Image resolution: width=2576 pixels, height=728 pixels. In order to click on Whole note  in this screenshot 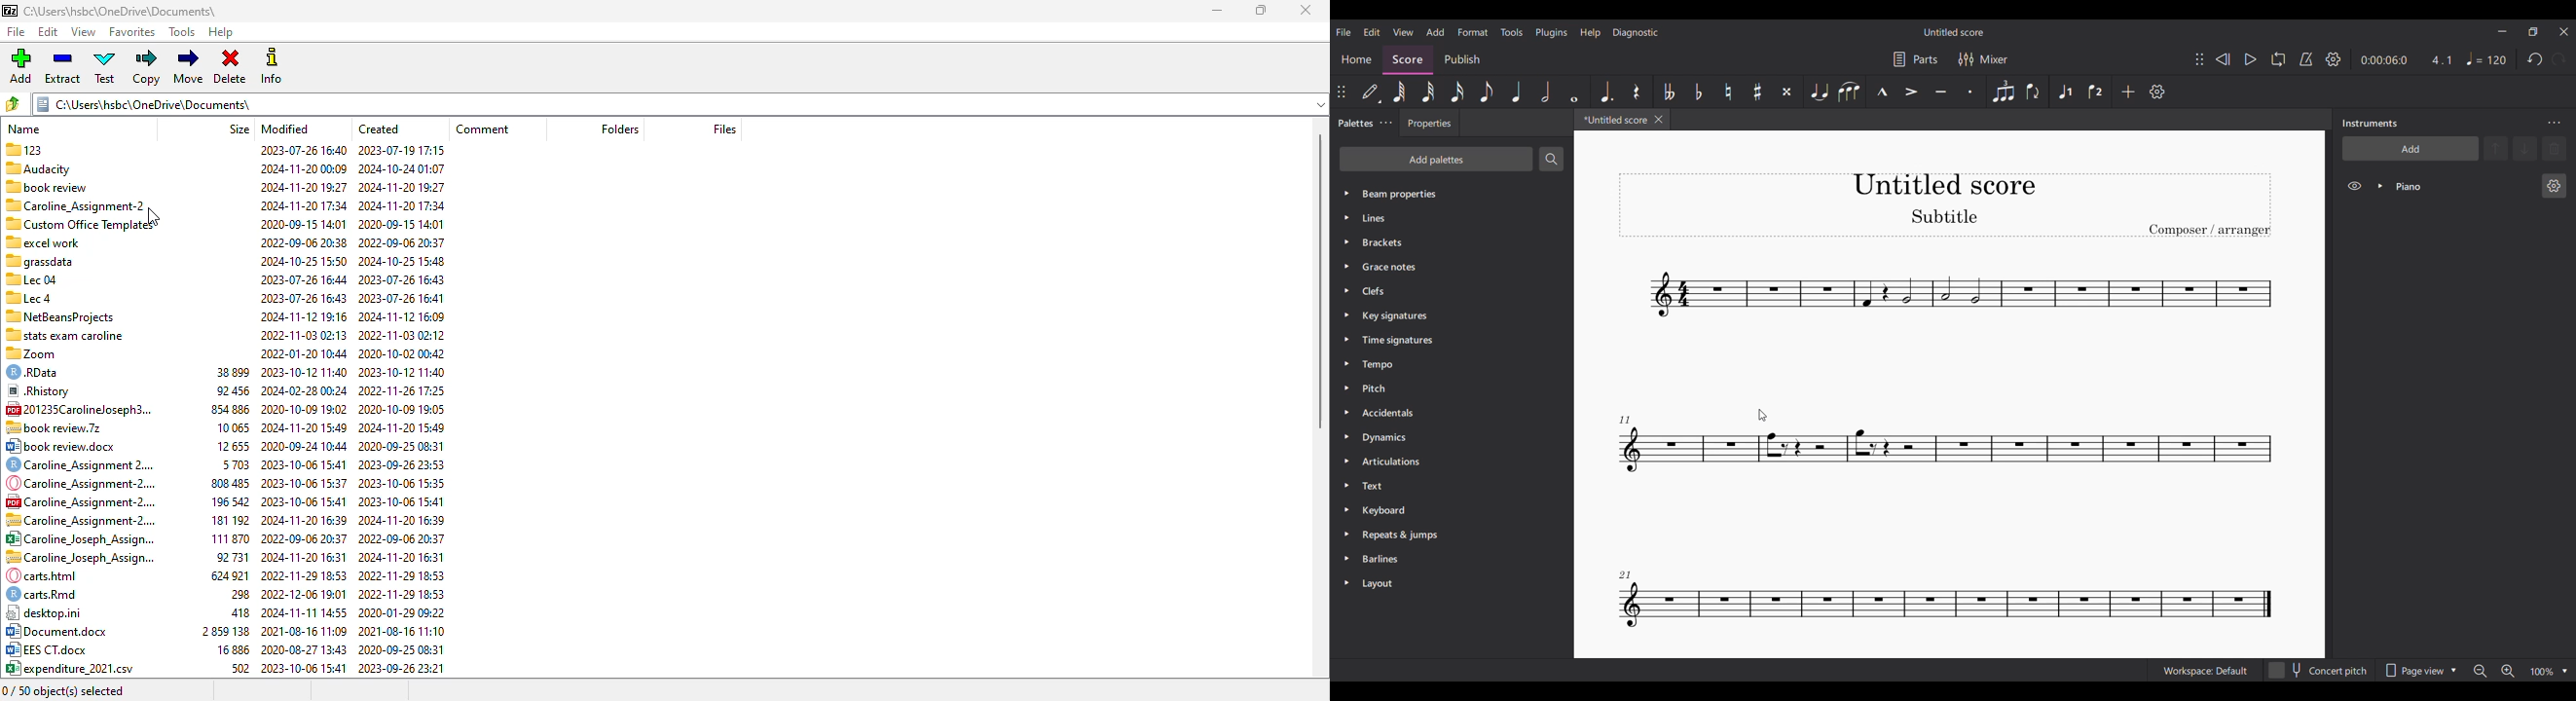, I will do `click(1574, 91)`.